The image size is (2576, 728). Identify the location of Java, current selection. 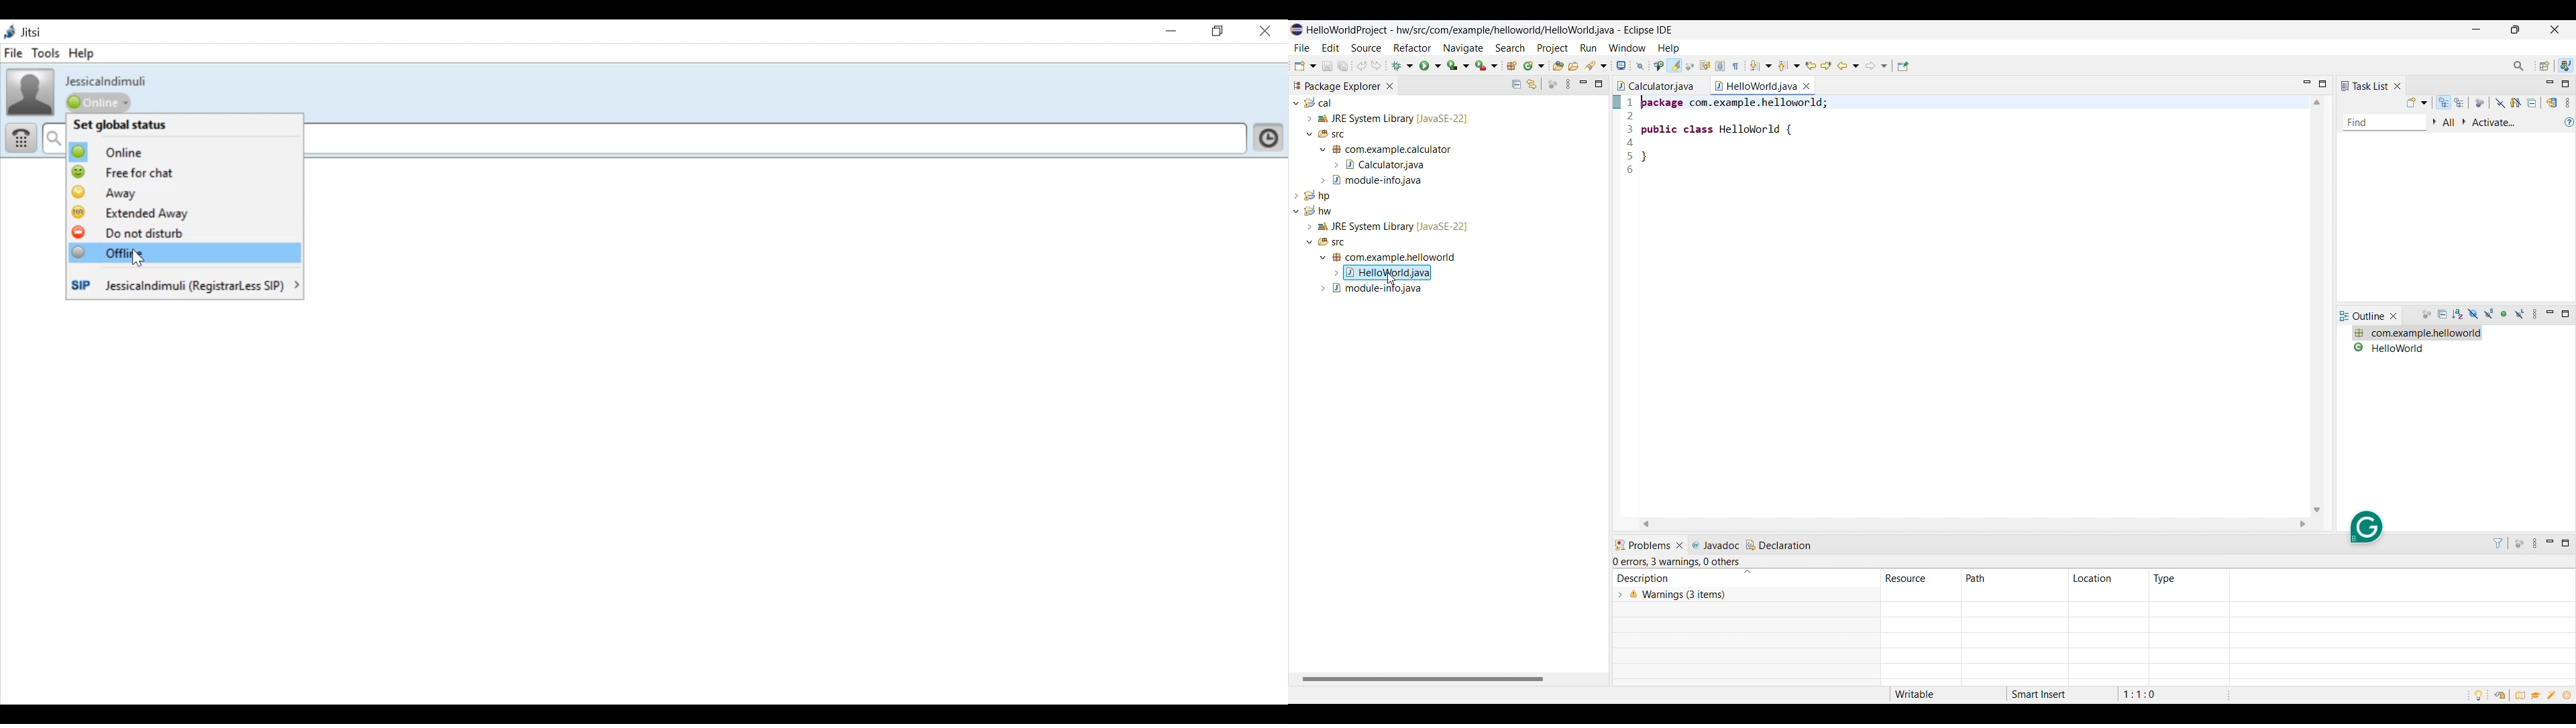
(2565, 66).